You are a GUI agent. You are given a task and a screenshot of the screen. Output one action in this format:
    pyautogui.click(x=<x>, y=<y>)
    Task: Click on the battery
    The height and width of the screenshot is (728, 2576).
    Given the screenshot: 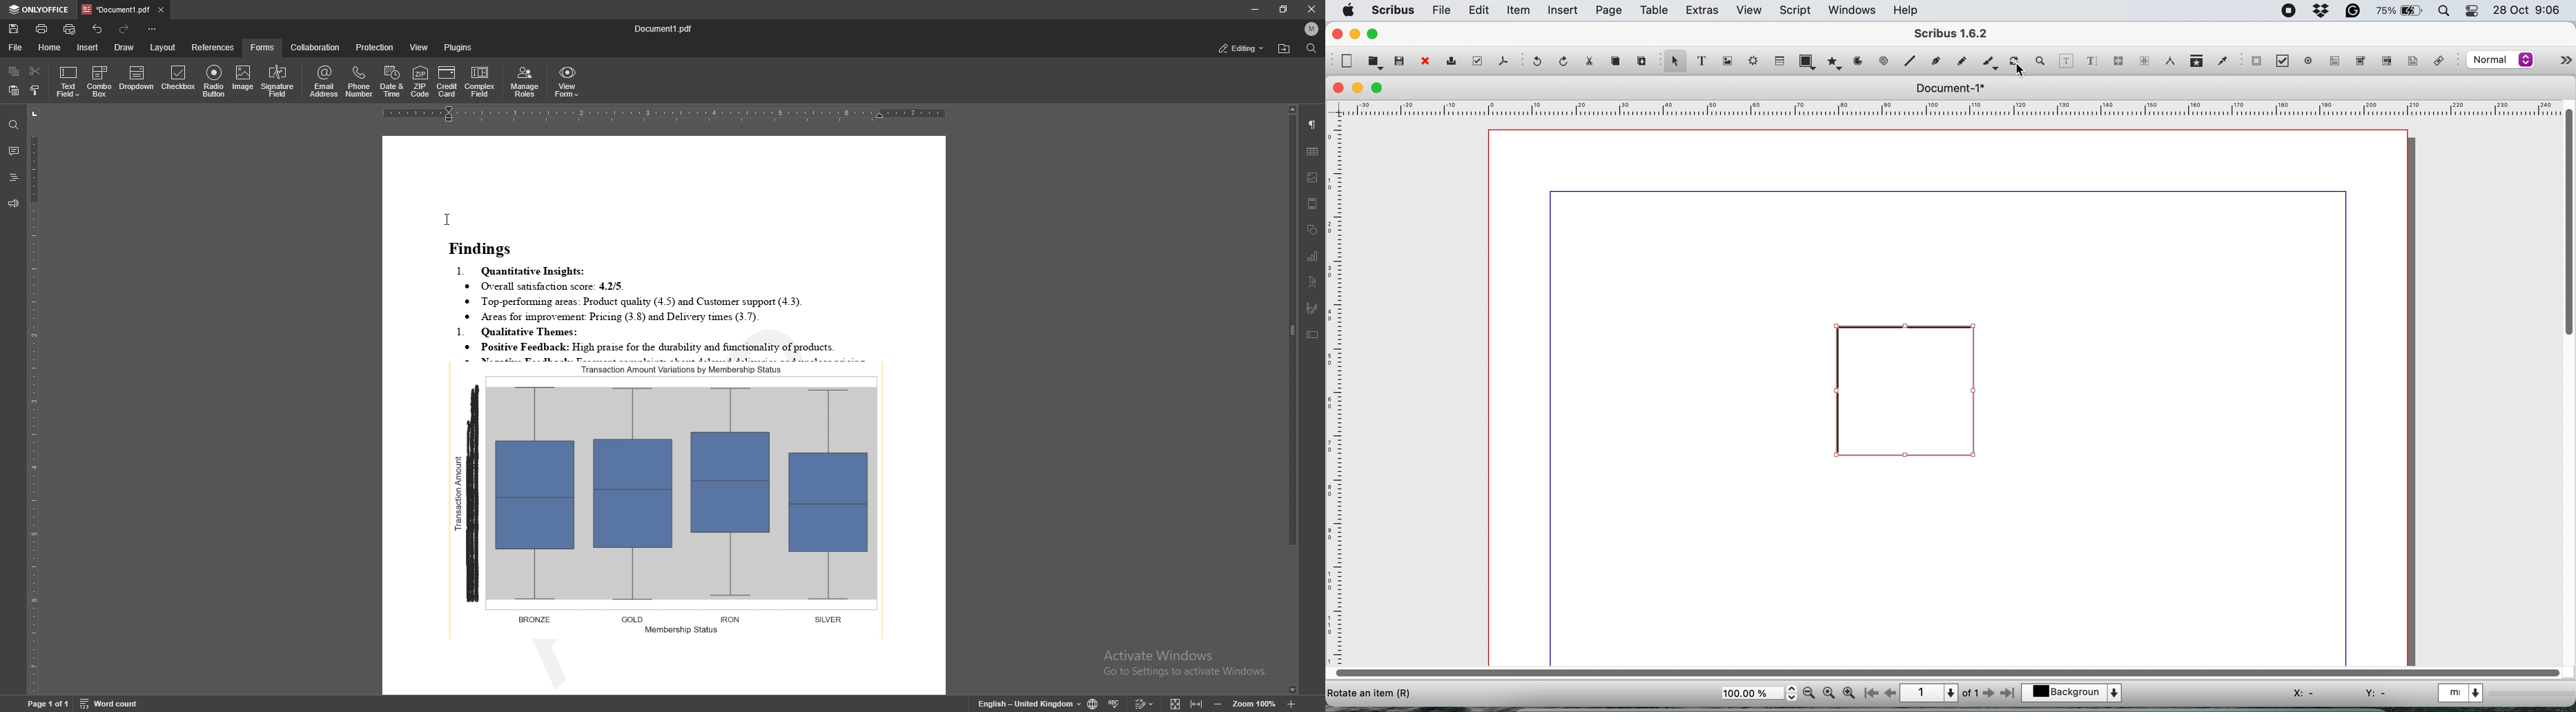 What is the action you would take?
    pyautogui.click(x=2398, y=12)
    